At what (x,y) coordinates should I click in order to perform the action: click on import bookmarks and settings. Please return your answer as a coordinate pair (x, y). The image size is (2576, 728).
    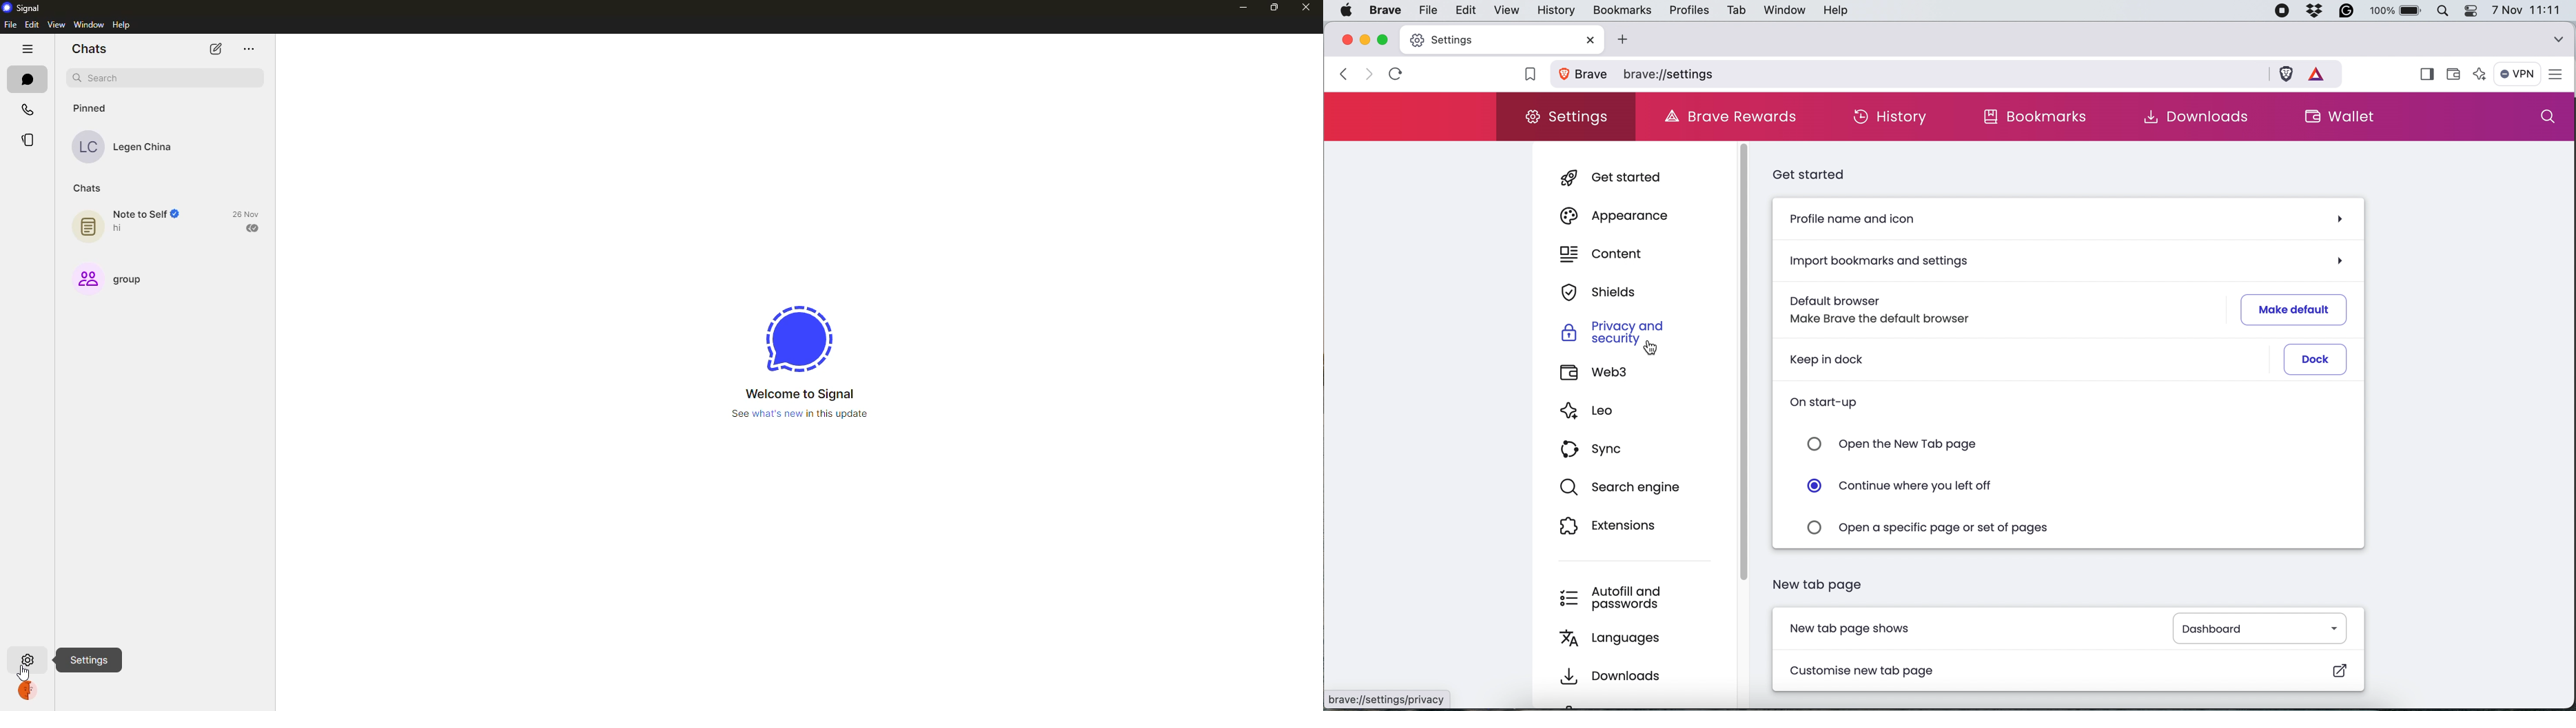
    Looking at the image, I should click on (2067, 256).